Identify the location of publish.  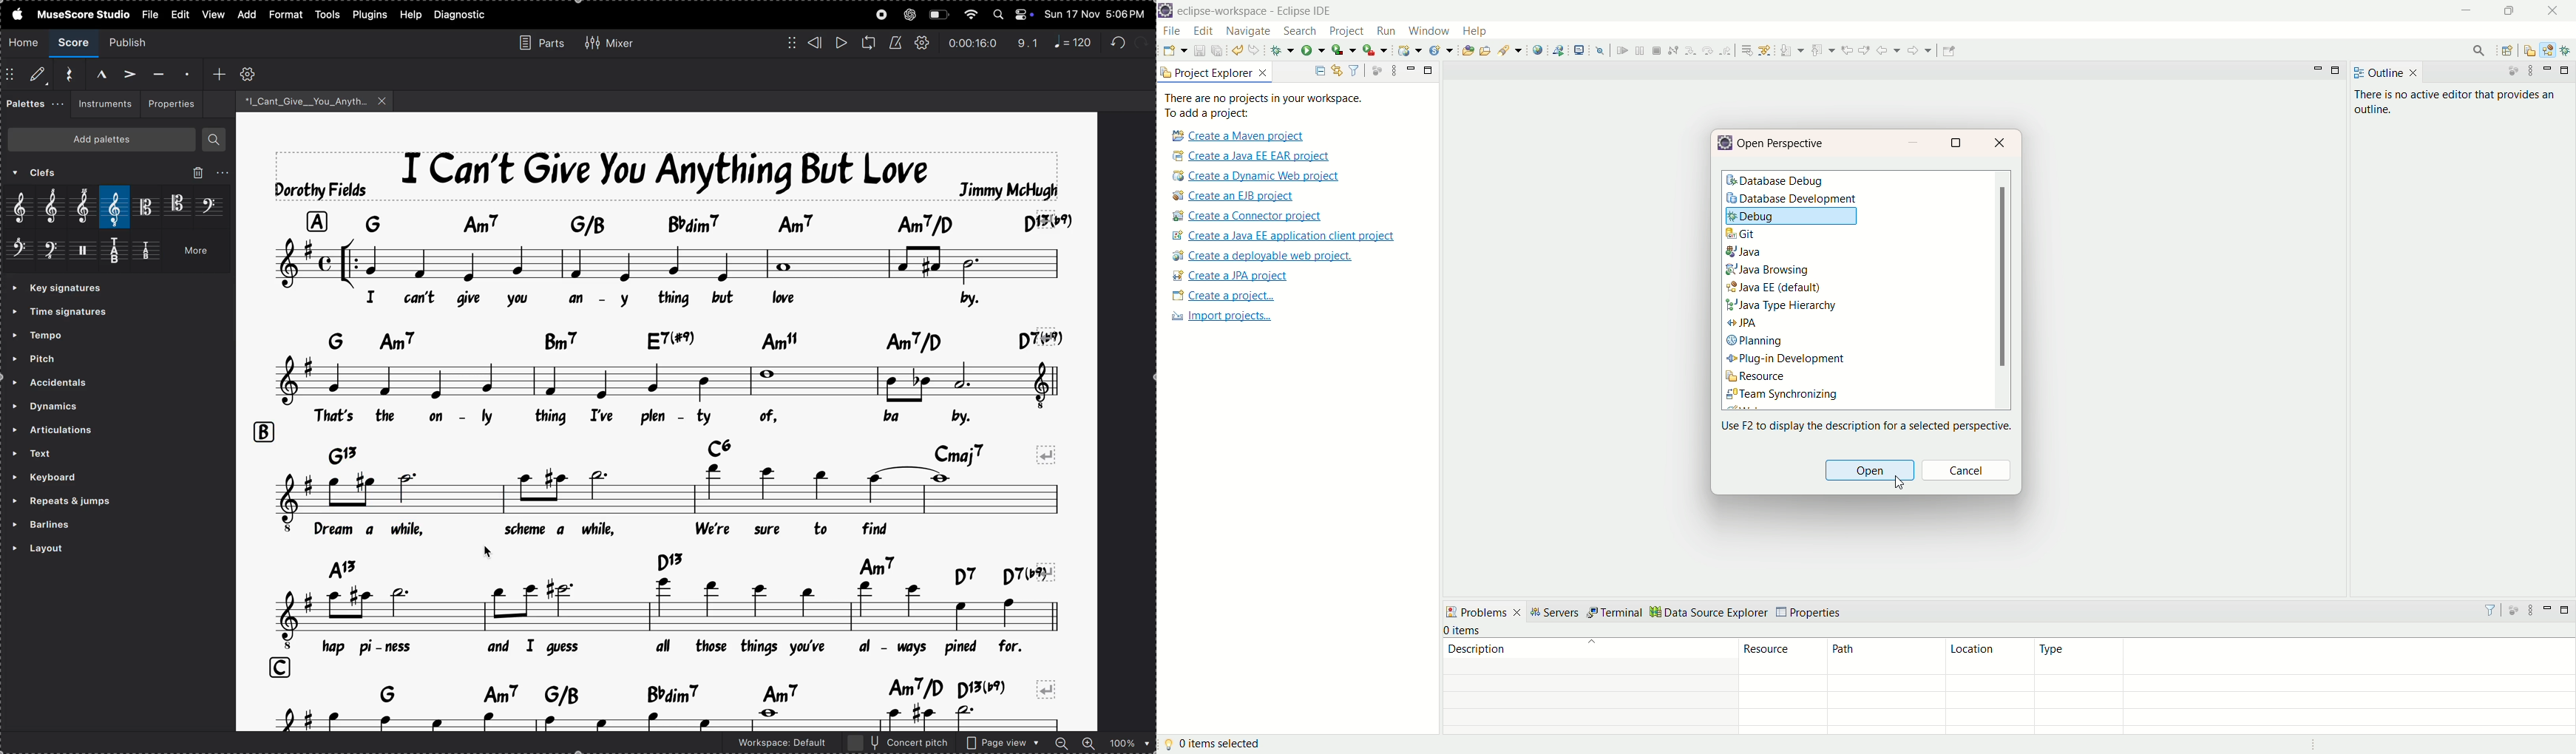
(134, 42).